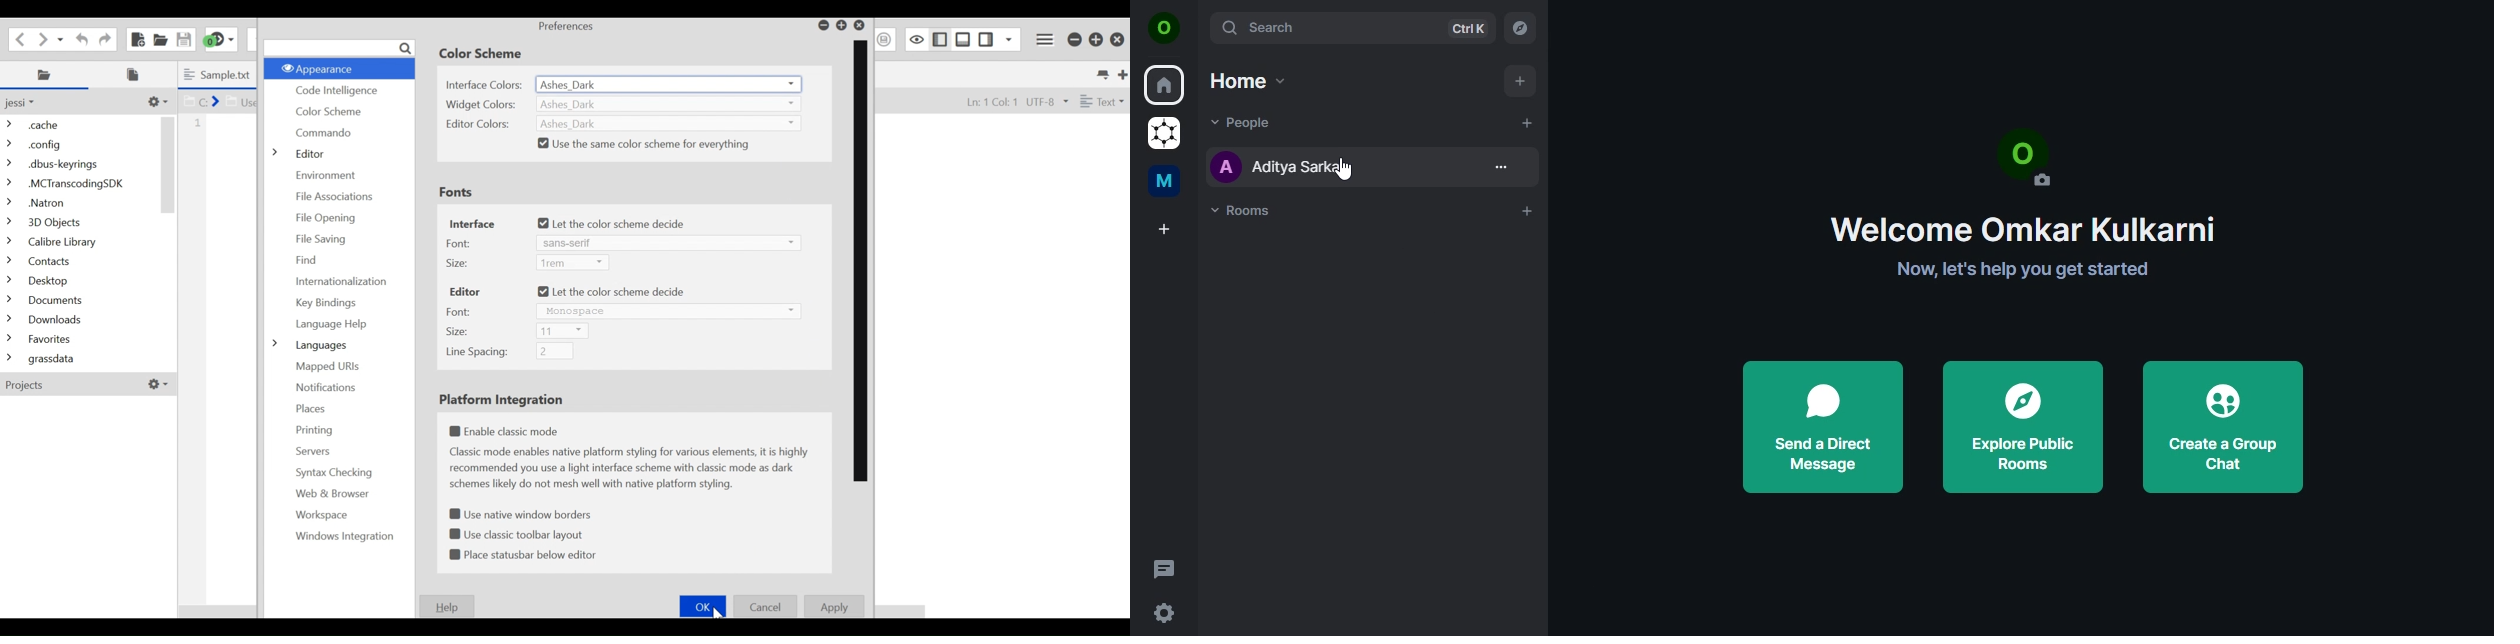 Image resolution: width=2520 pixels, height=644 pixels. What do you see at coordinates (1165, 83) in the screenshot?
I see `home` at bounding box center [1165, 83].